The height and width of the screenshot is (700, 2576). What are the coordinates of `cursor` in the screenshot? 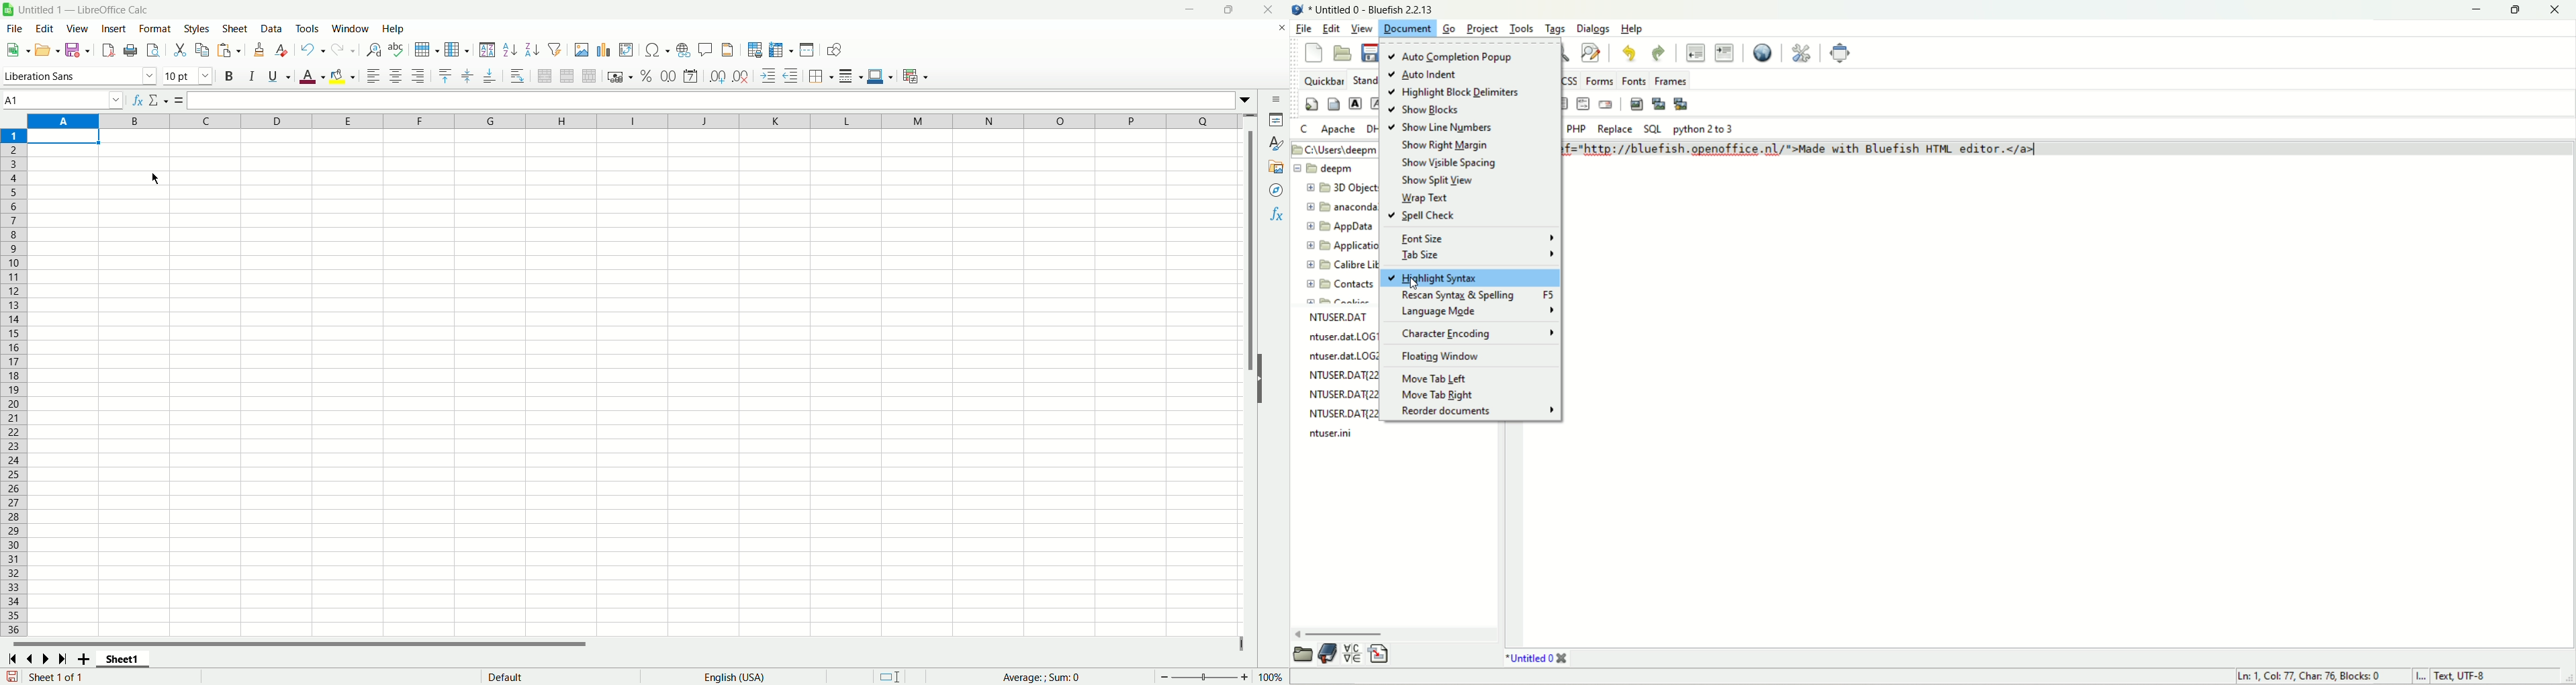 It's located at (155, 177).